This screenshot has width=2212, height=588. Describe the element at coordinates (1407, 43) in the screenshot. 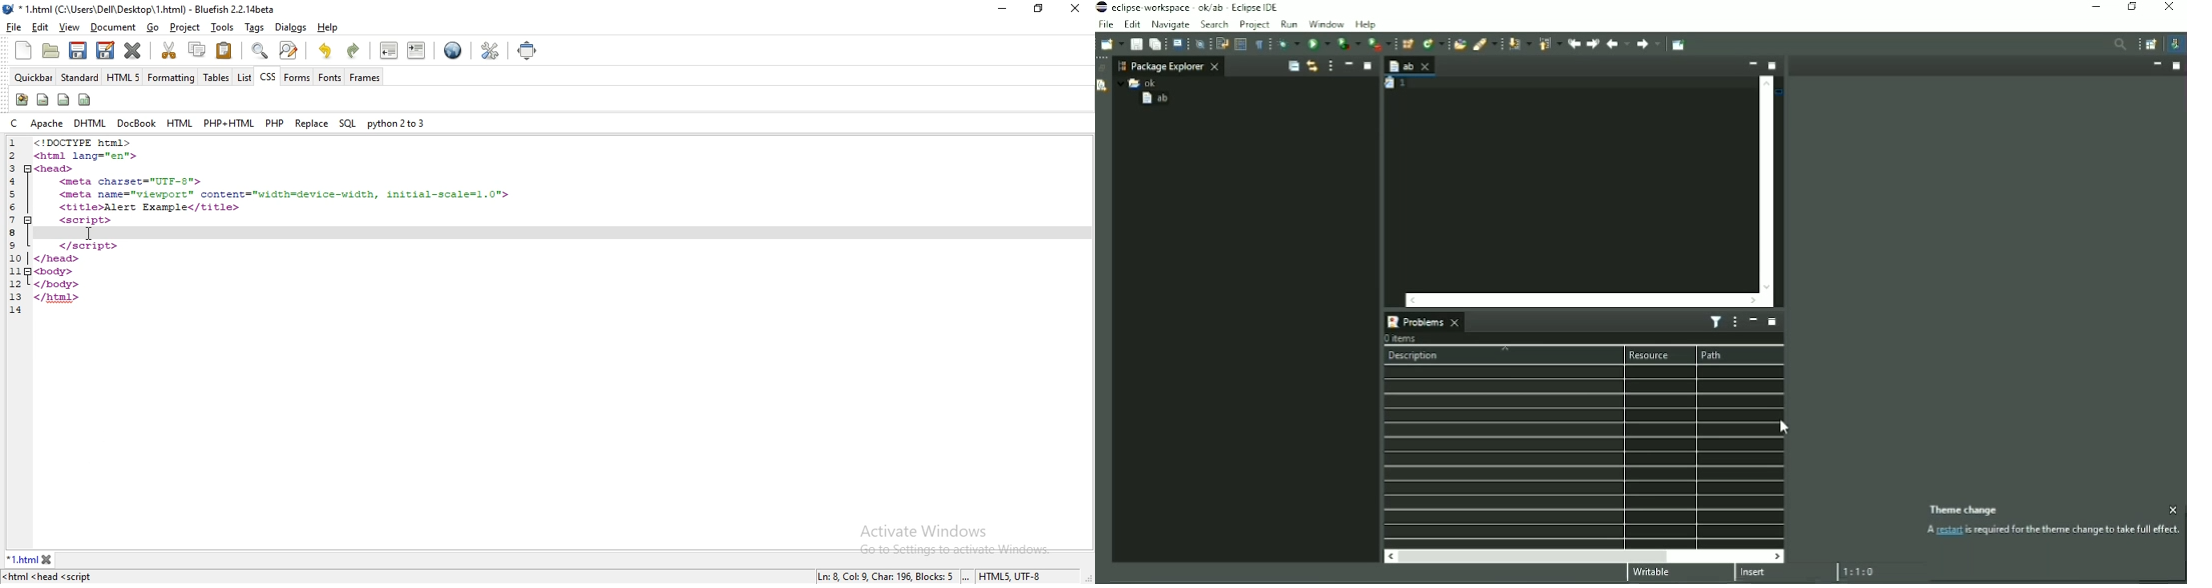

I see `New Java Package` at that location.